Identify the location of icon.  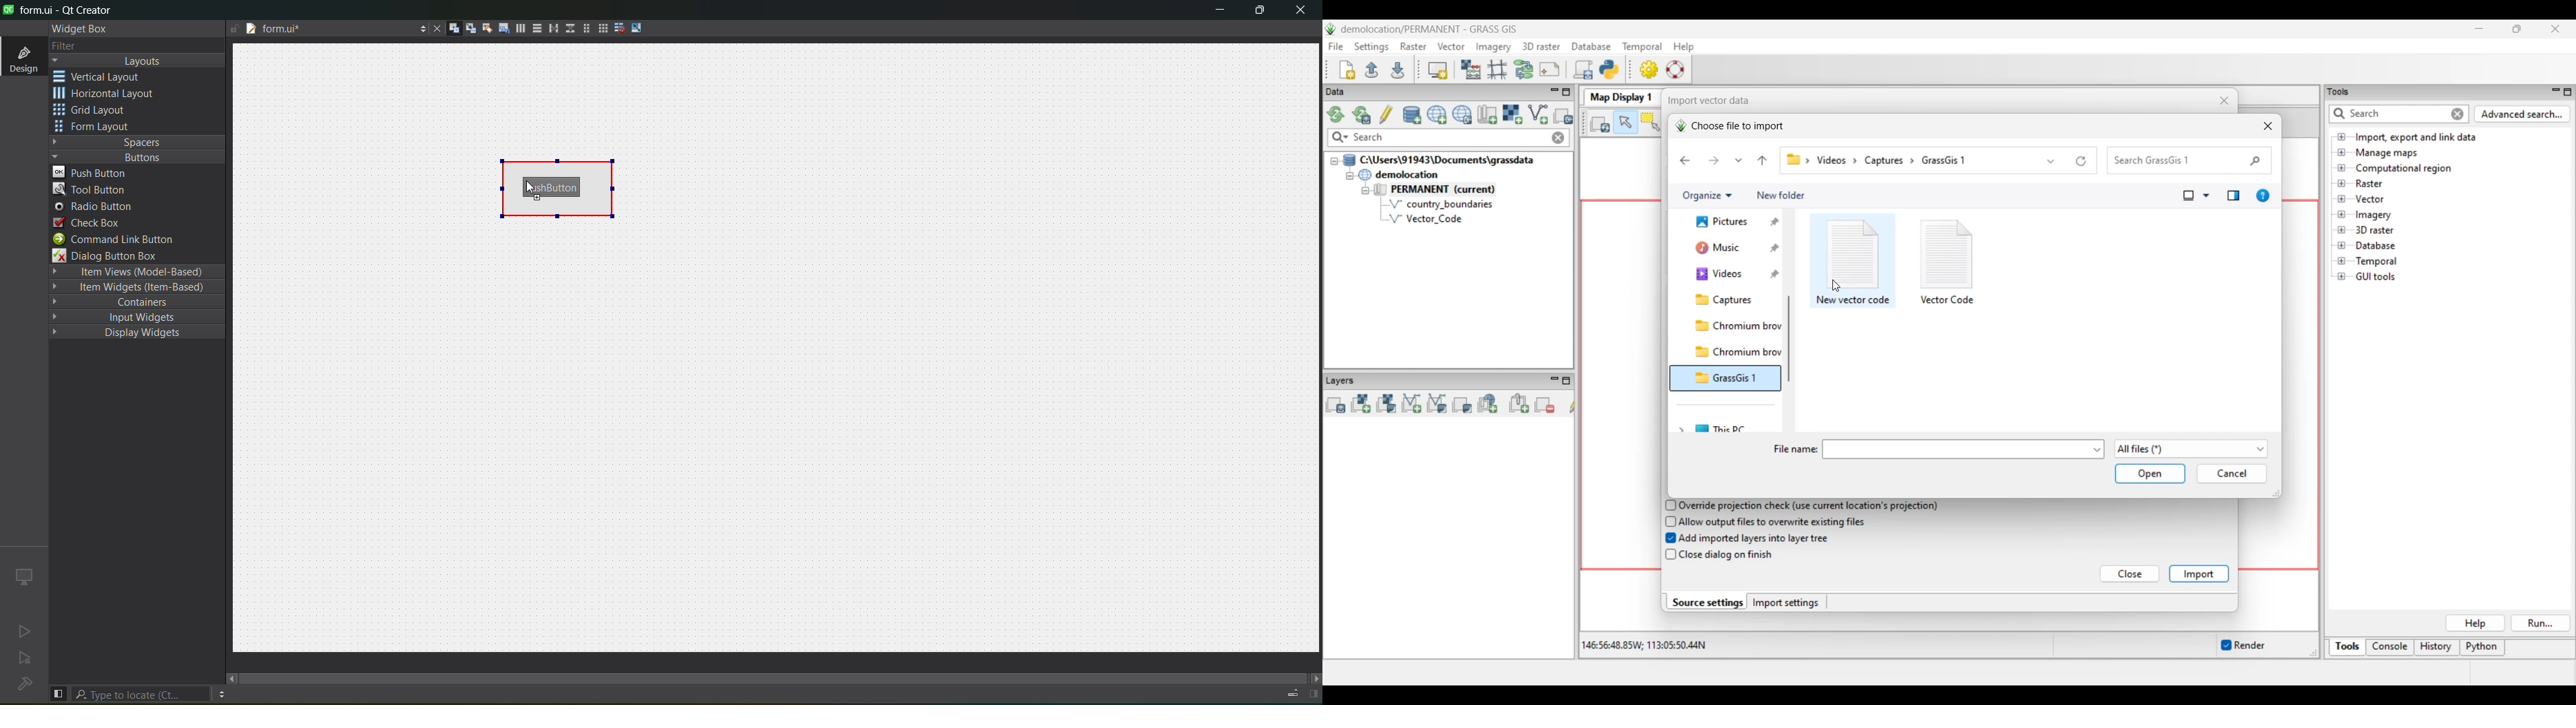
(23, 576).